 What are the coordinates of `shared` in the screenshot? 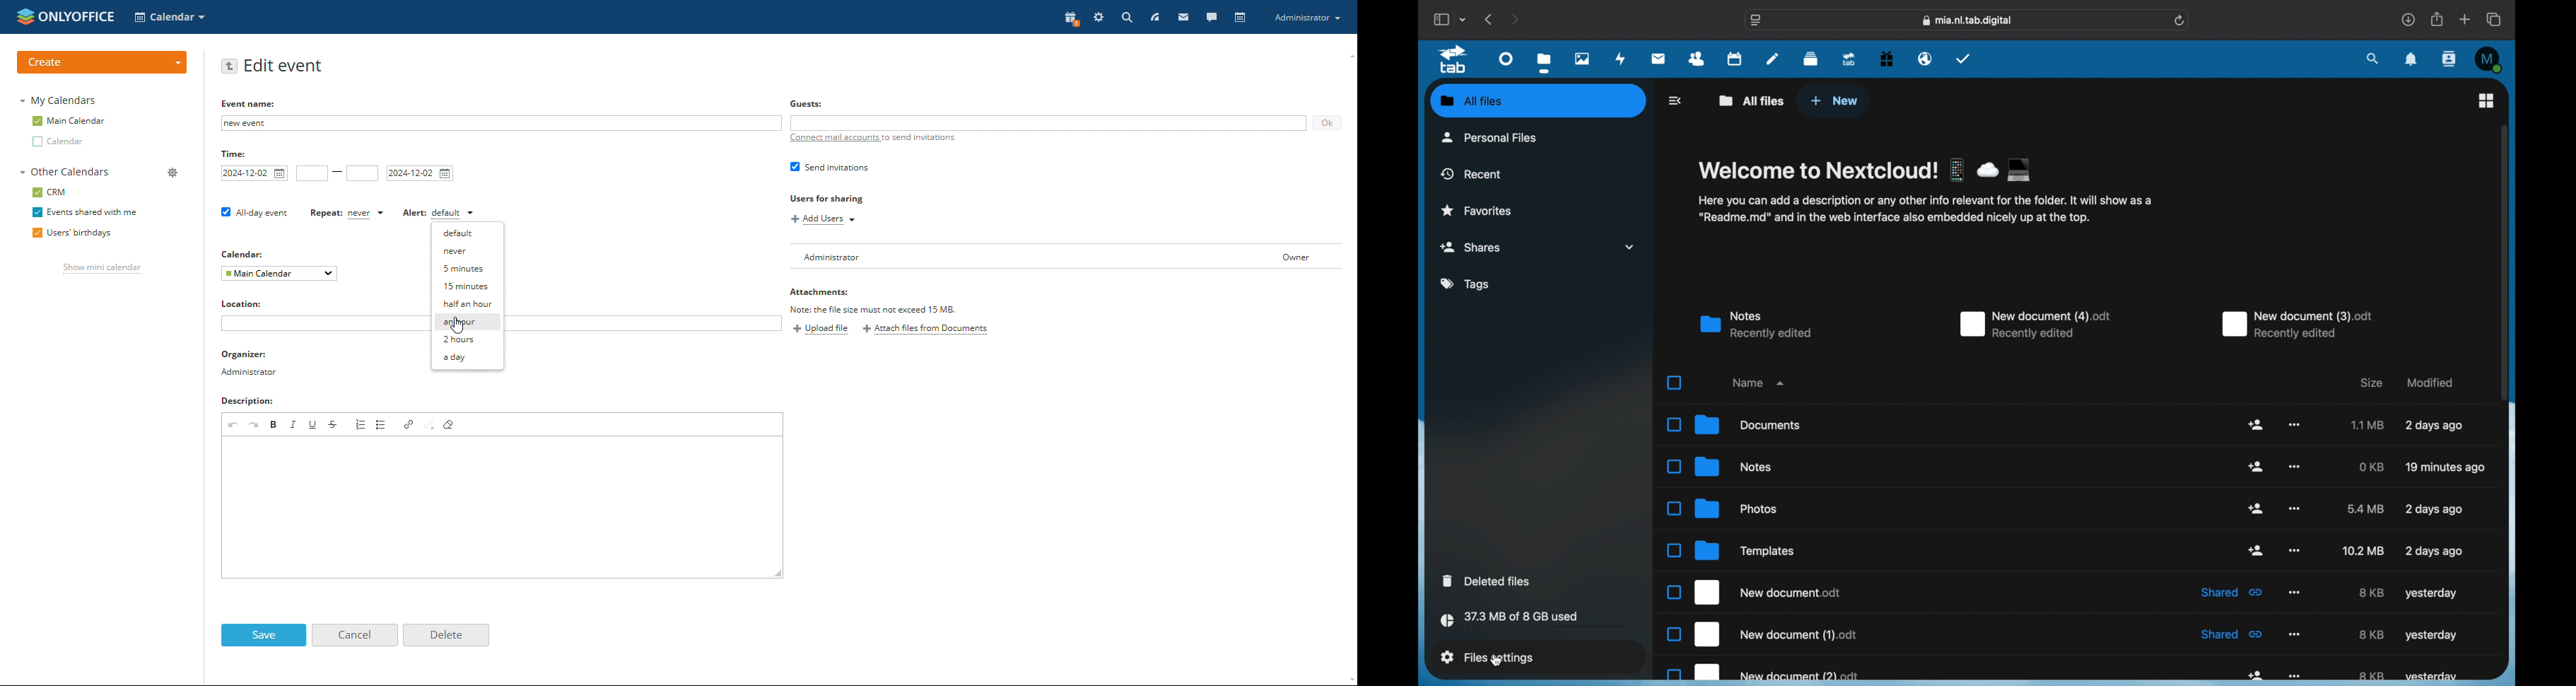 It's located at (2256, 467).